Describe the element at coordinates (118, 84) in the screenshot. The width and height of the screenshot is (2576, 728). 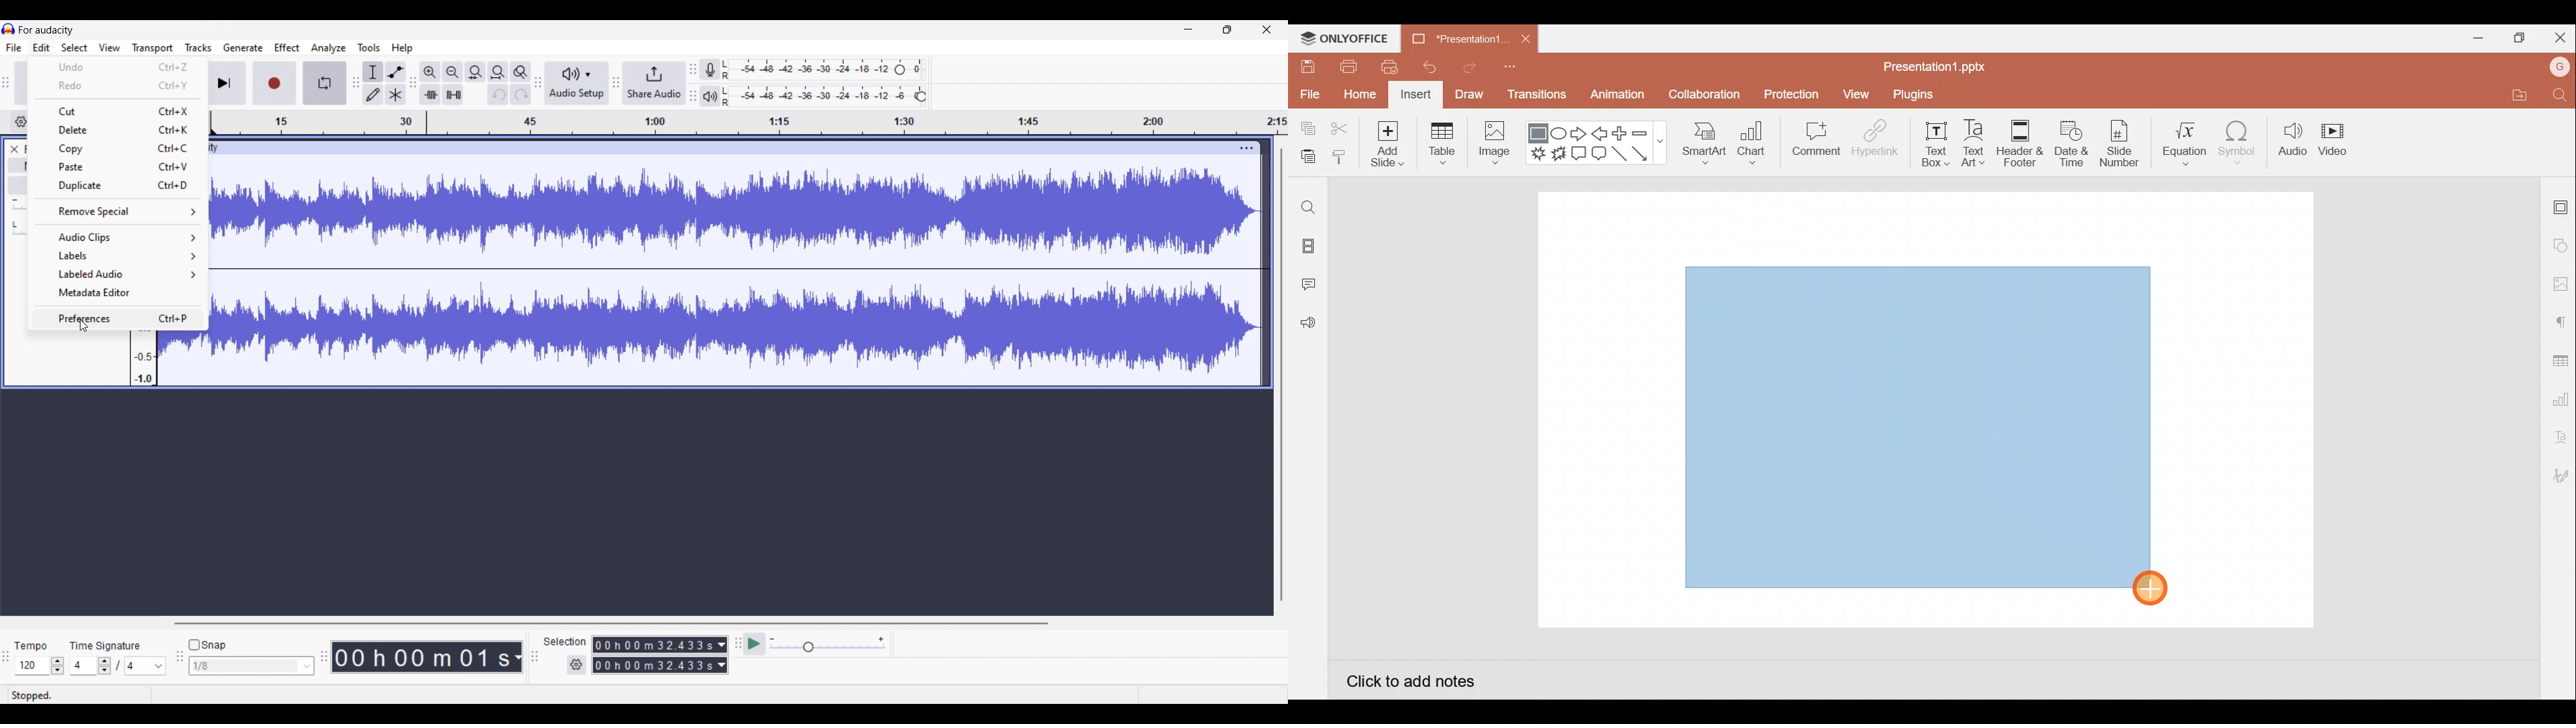
I see `Redo` at that location.